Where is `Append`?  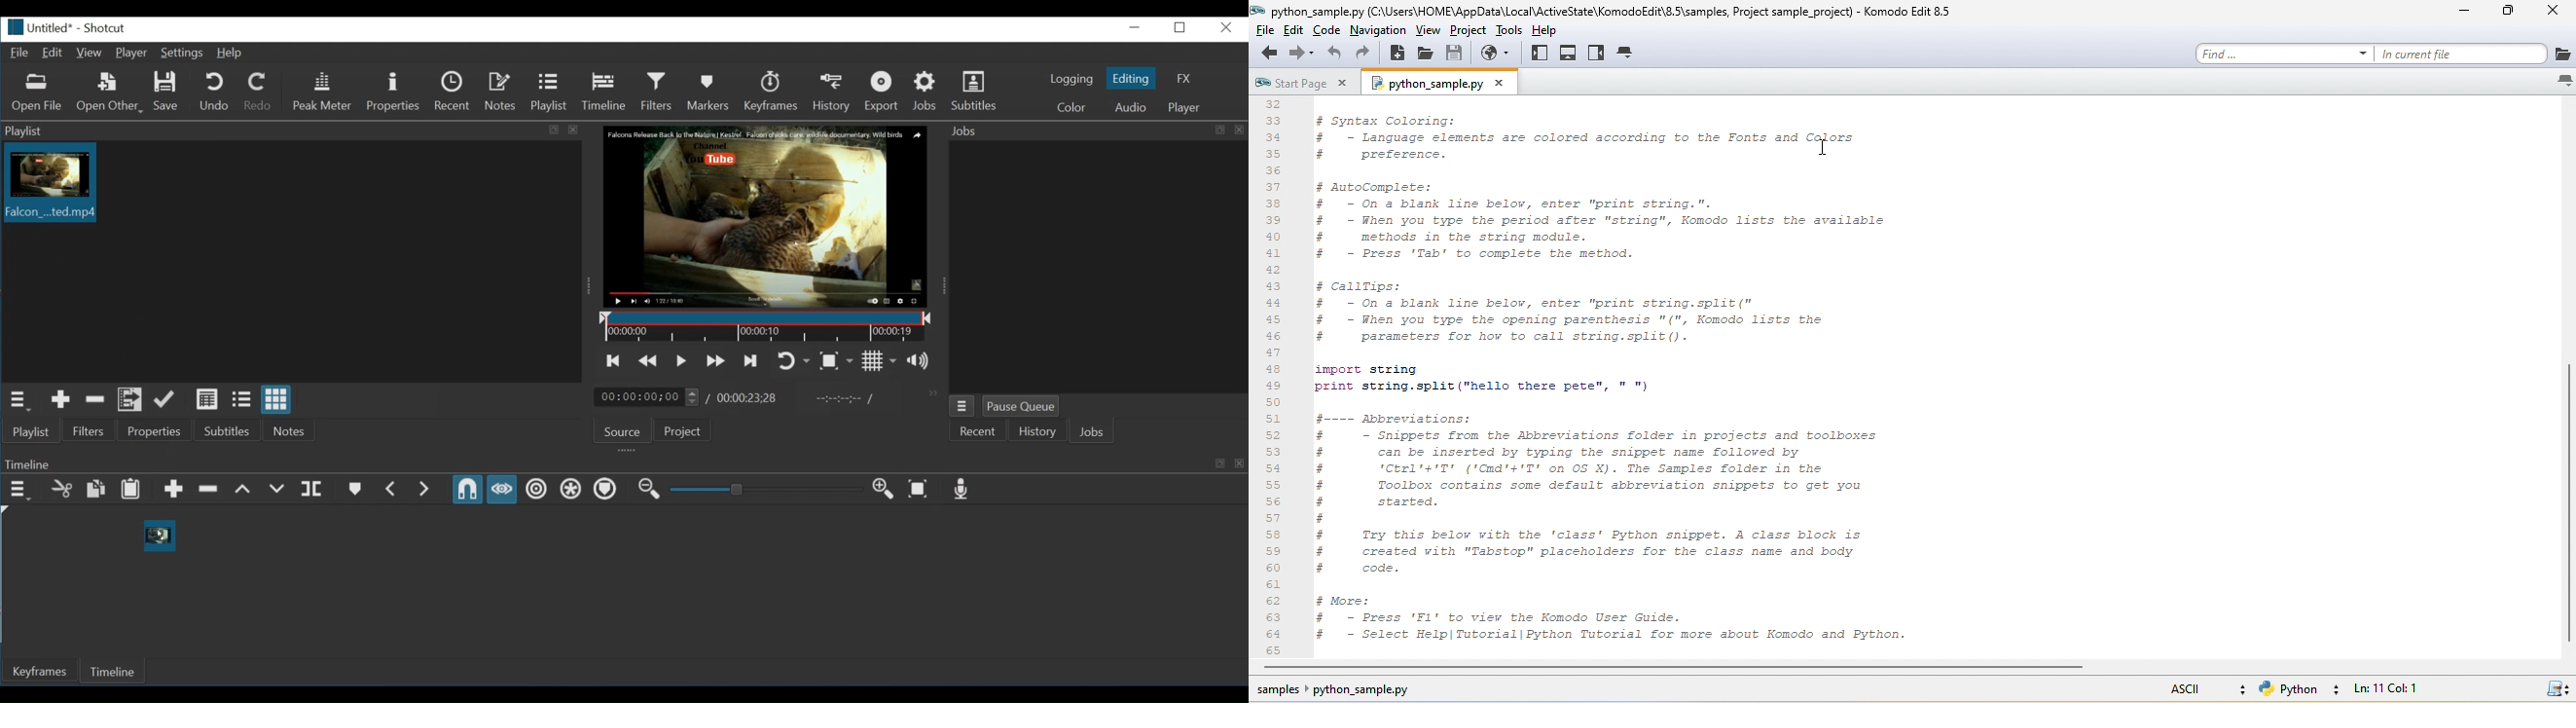 Append is located at coordinates (174, 489).